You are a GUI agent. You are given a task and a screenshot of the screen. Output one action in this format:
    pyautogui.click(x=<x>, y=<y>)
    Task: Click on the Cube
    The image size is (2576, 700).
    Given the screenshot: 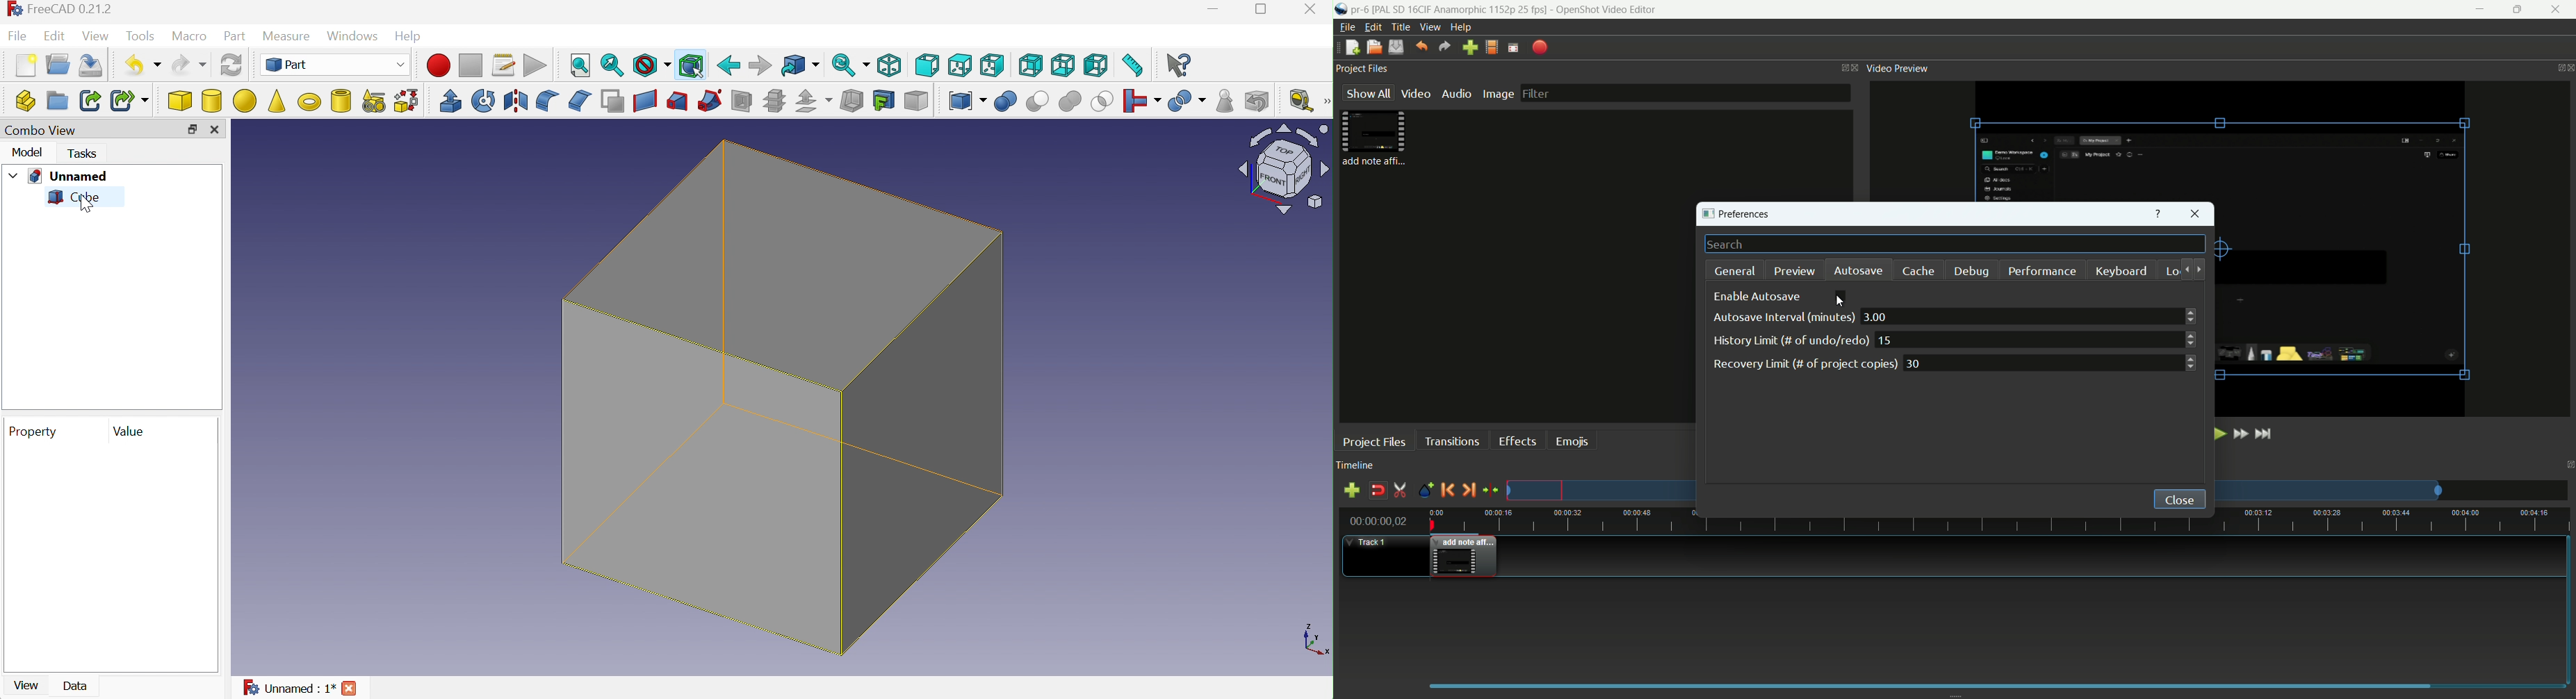 What is the action you would take?
    pyautogui.click(x=778, y=397)
    